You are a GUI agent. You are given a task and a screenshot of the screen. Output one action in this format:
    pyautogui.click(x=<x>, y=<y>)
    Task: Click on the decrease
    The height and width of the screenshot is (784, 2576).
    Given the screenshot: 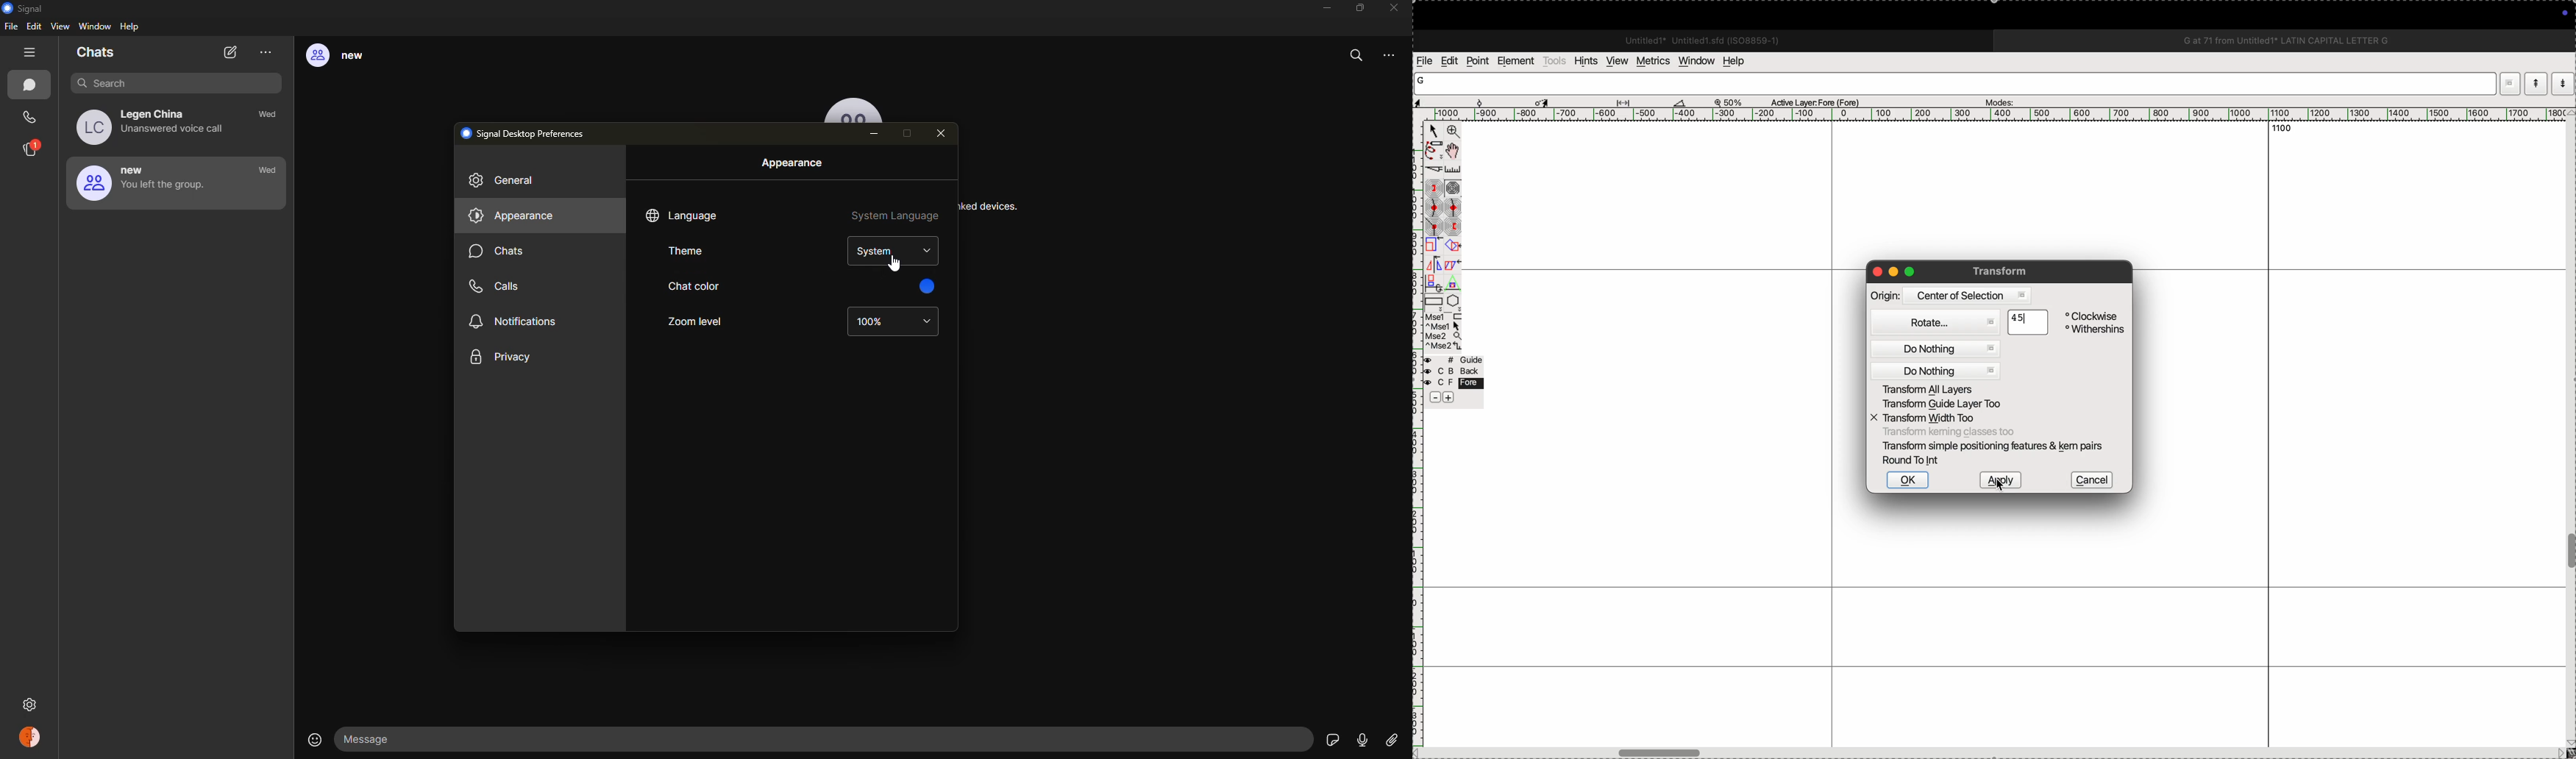 What is the action you would take?
    pyautogui.click(x=1435, y=397)
    